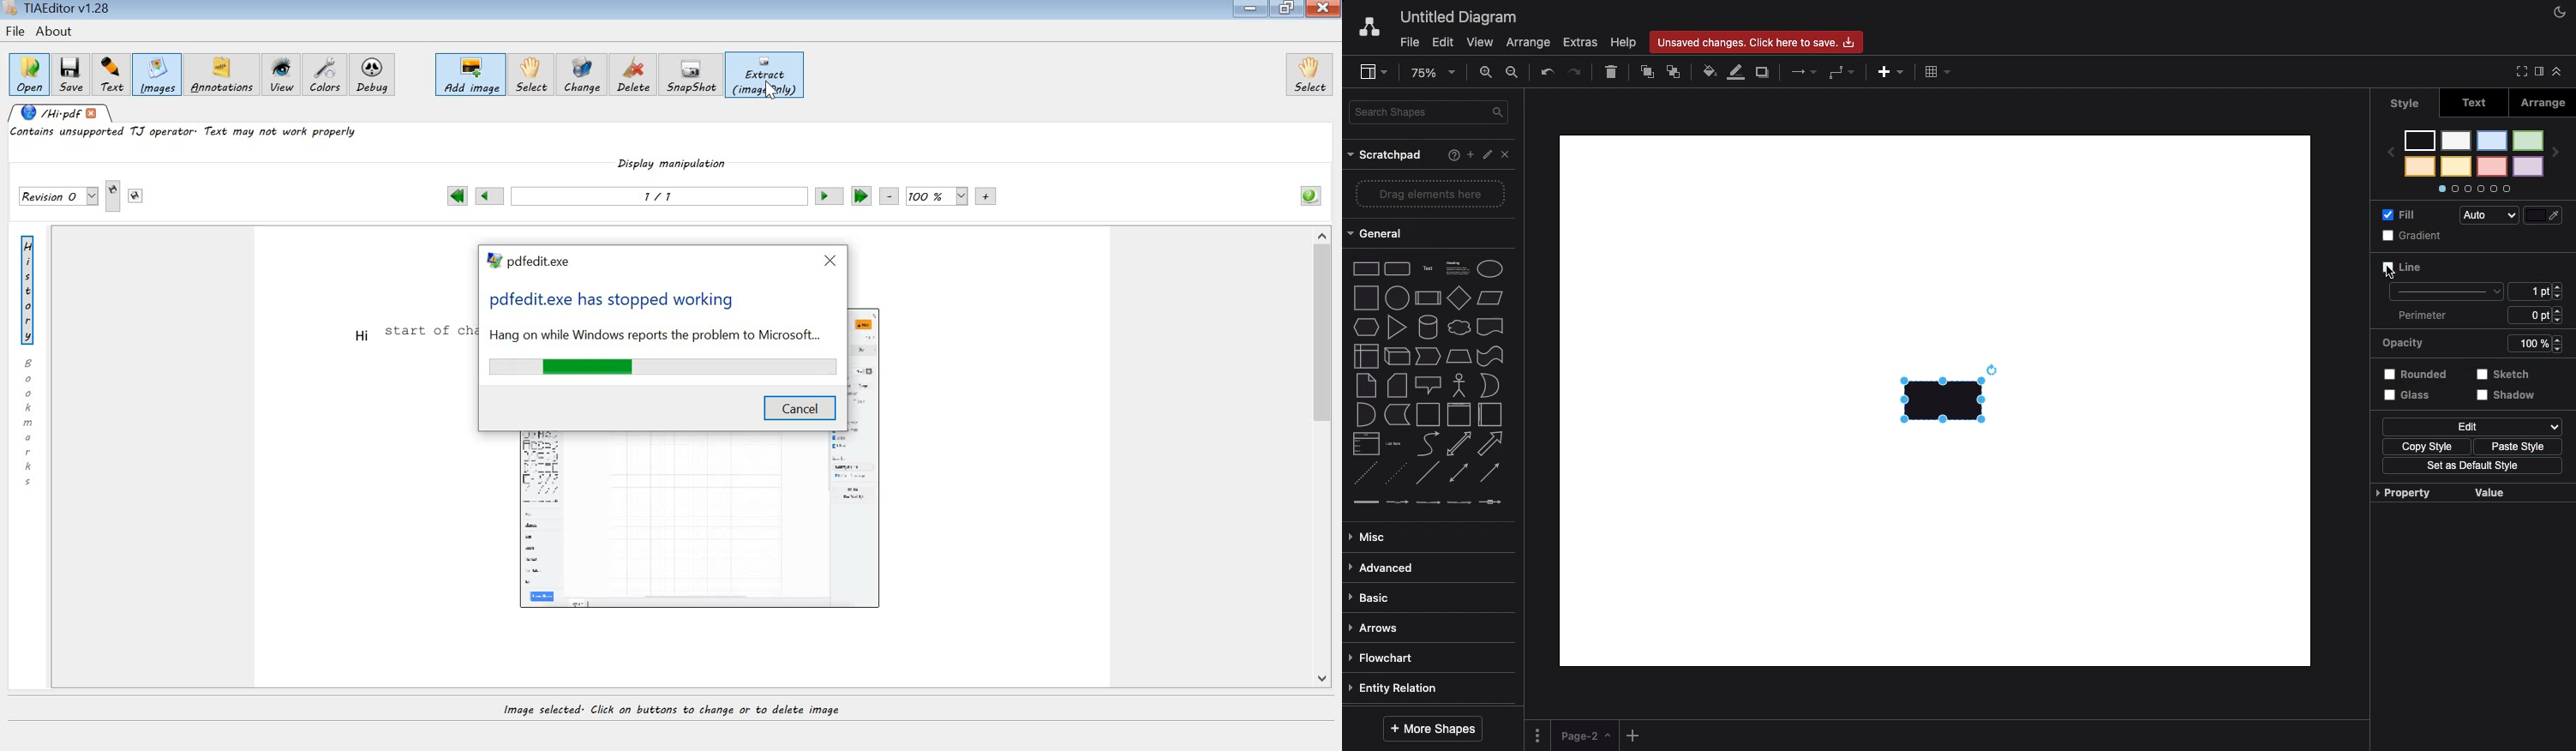 This screenshot has width=2576, height=756. What do you see at coordinates (1432, 111) in the screenshot?
I see `Search in shapes` at bounding box center [1432, 111].